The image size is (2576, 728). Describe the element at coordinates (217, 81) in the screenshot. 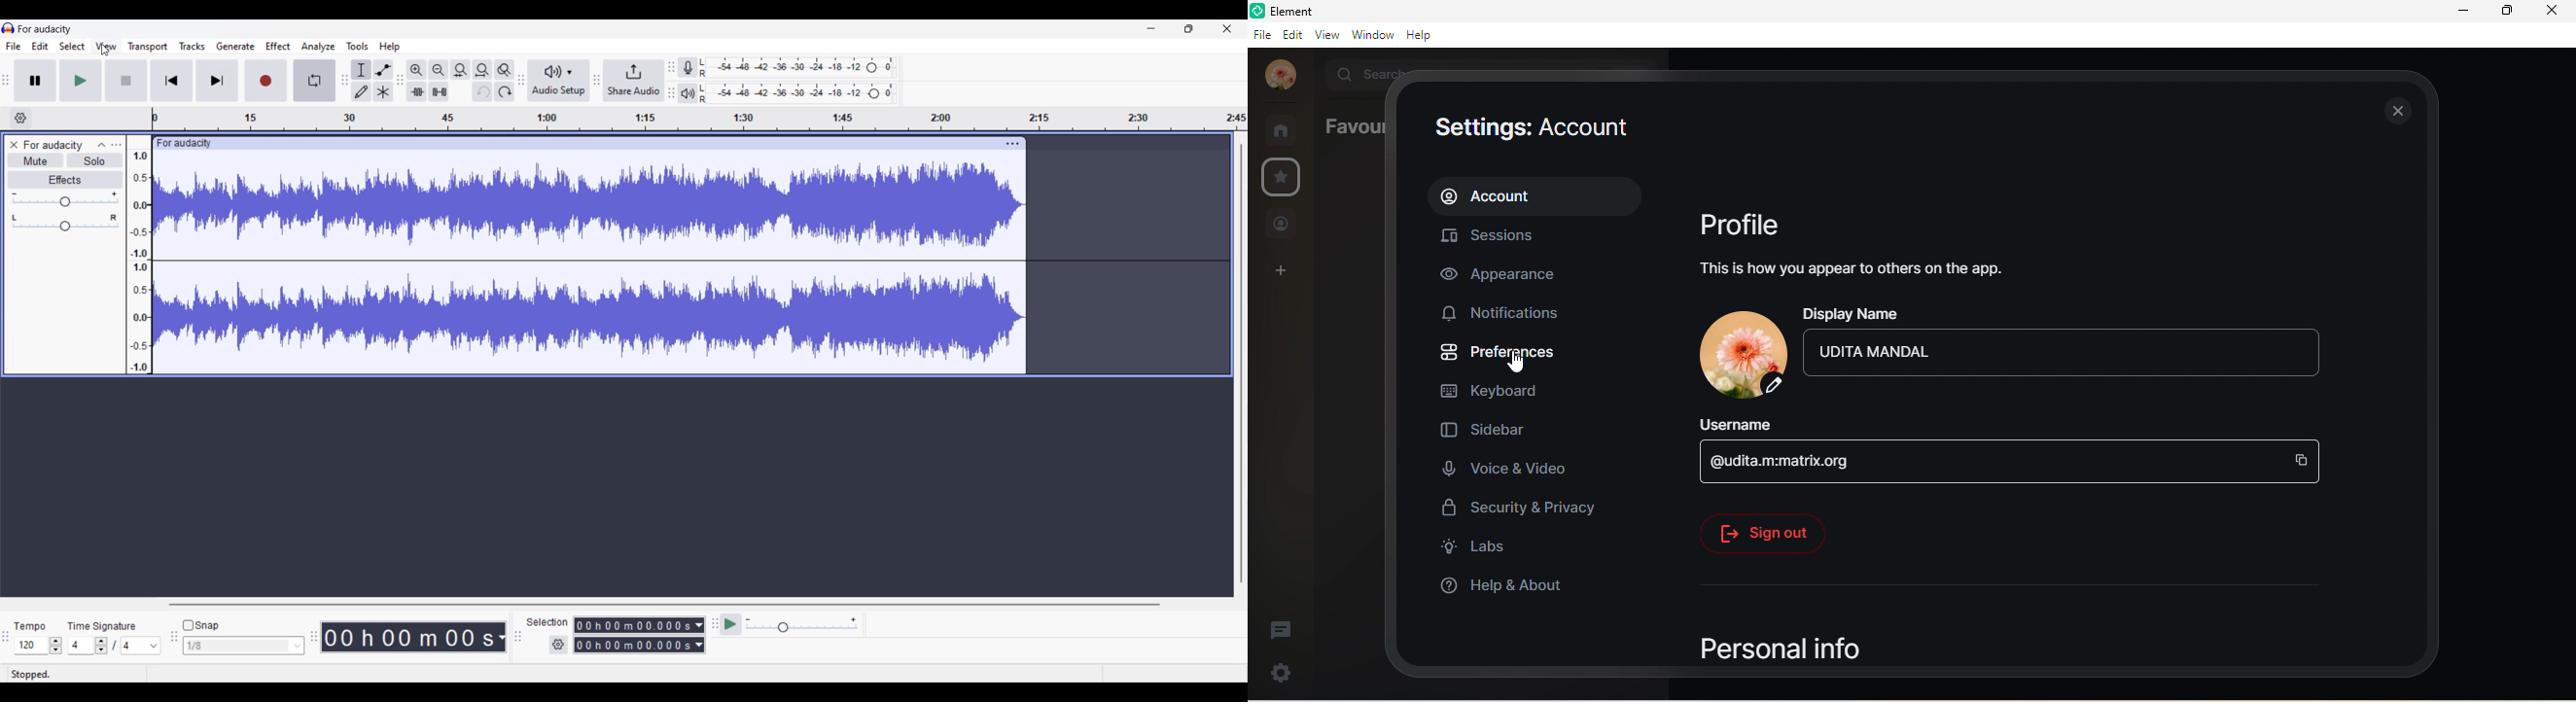

I see `Skip/Select to end` at that location.